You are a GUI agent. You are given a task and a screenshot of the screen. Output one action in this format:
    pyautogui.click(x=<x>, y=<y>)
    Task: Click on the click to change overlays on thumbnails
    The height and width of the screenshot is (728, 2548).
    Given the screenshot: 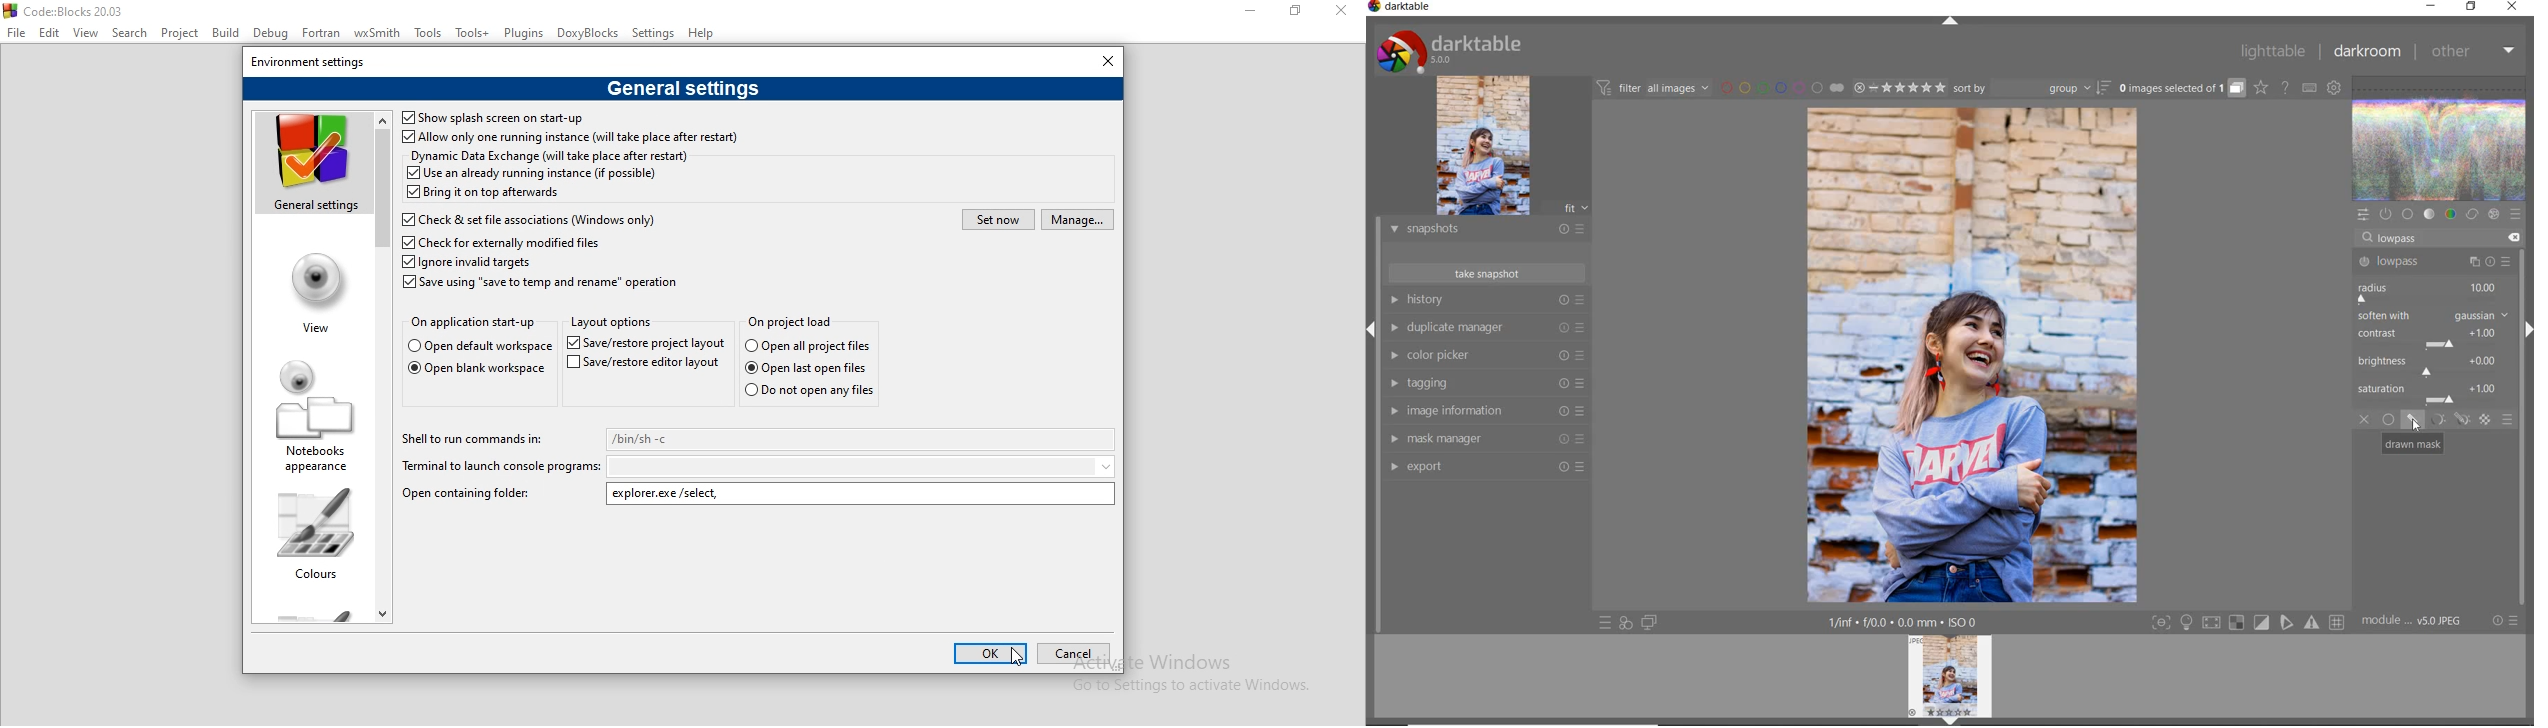 What is the action you would take?
    pyautogui.click(x=2260, y=87)
    